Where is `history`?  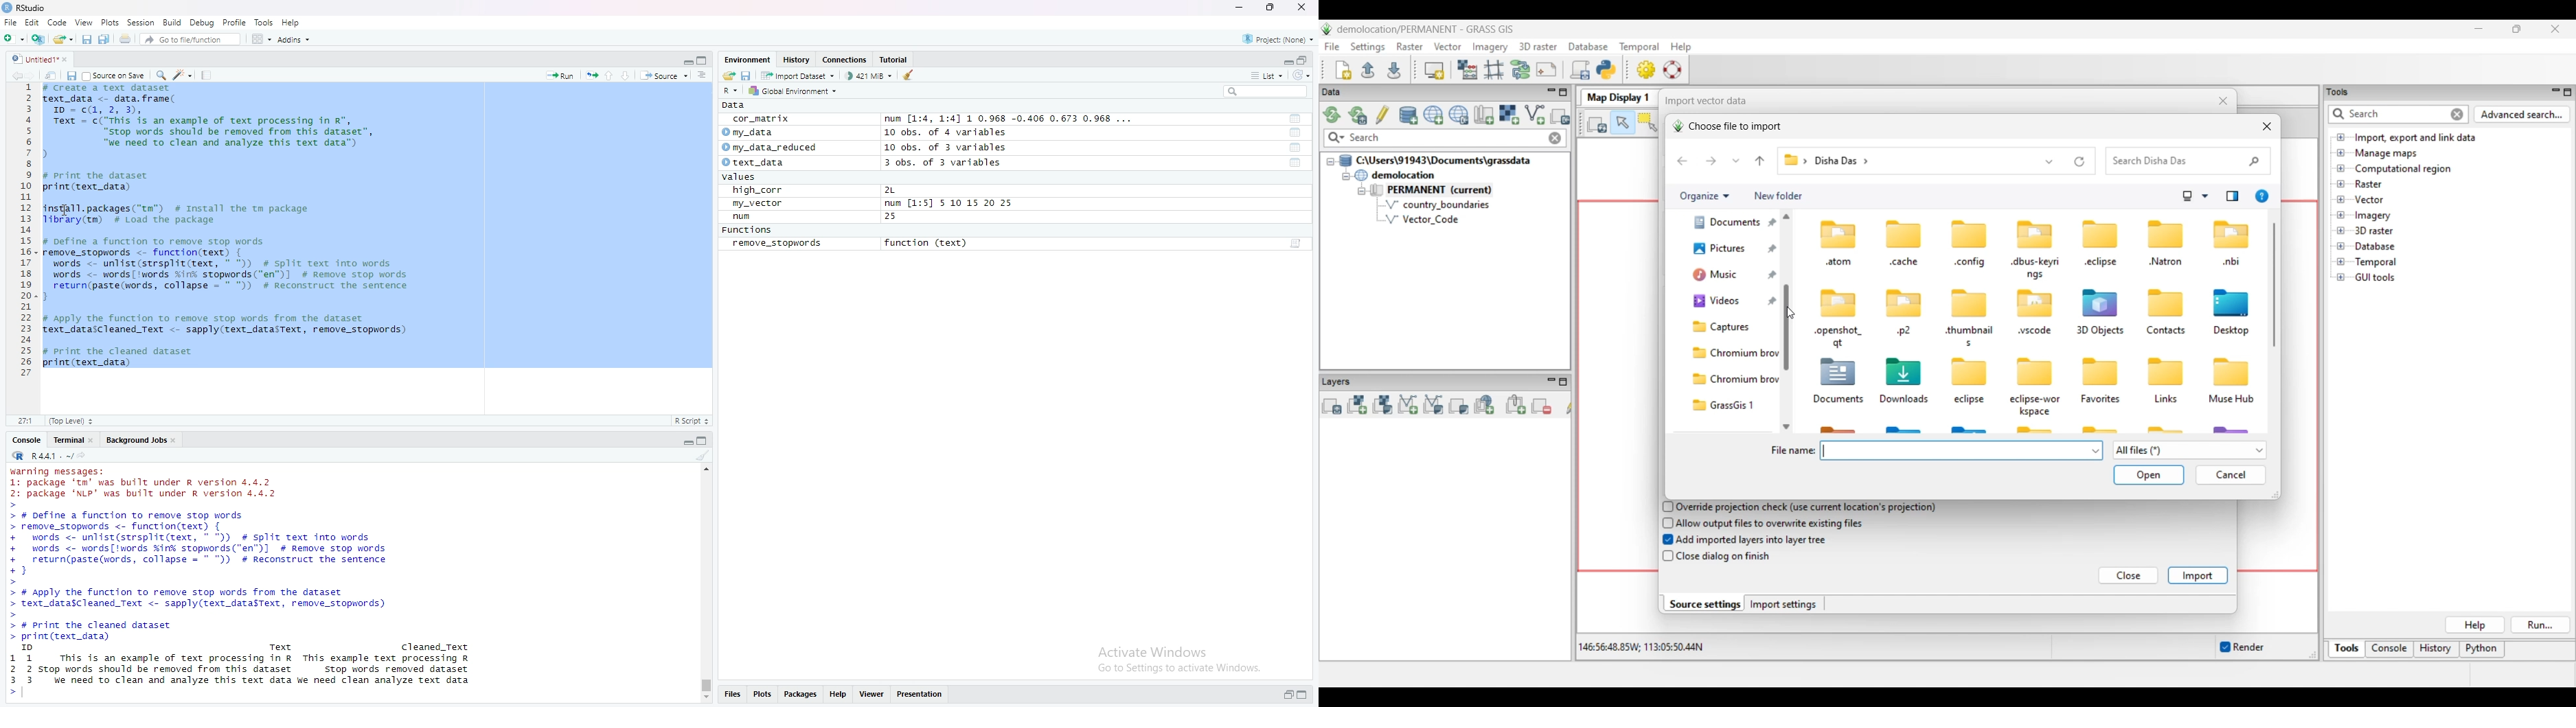
history is located at coordinates (797, 60).